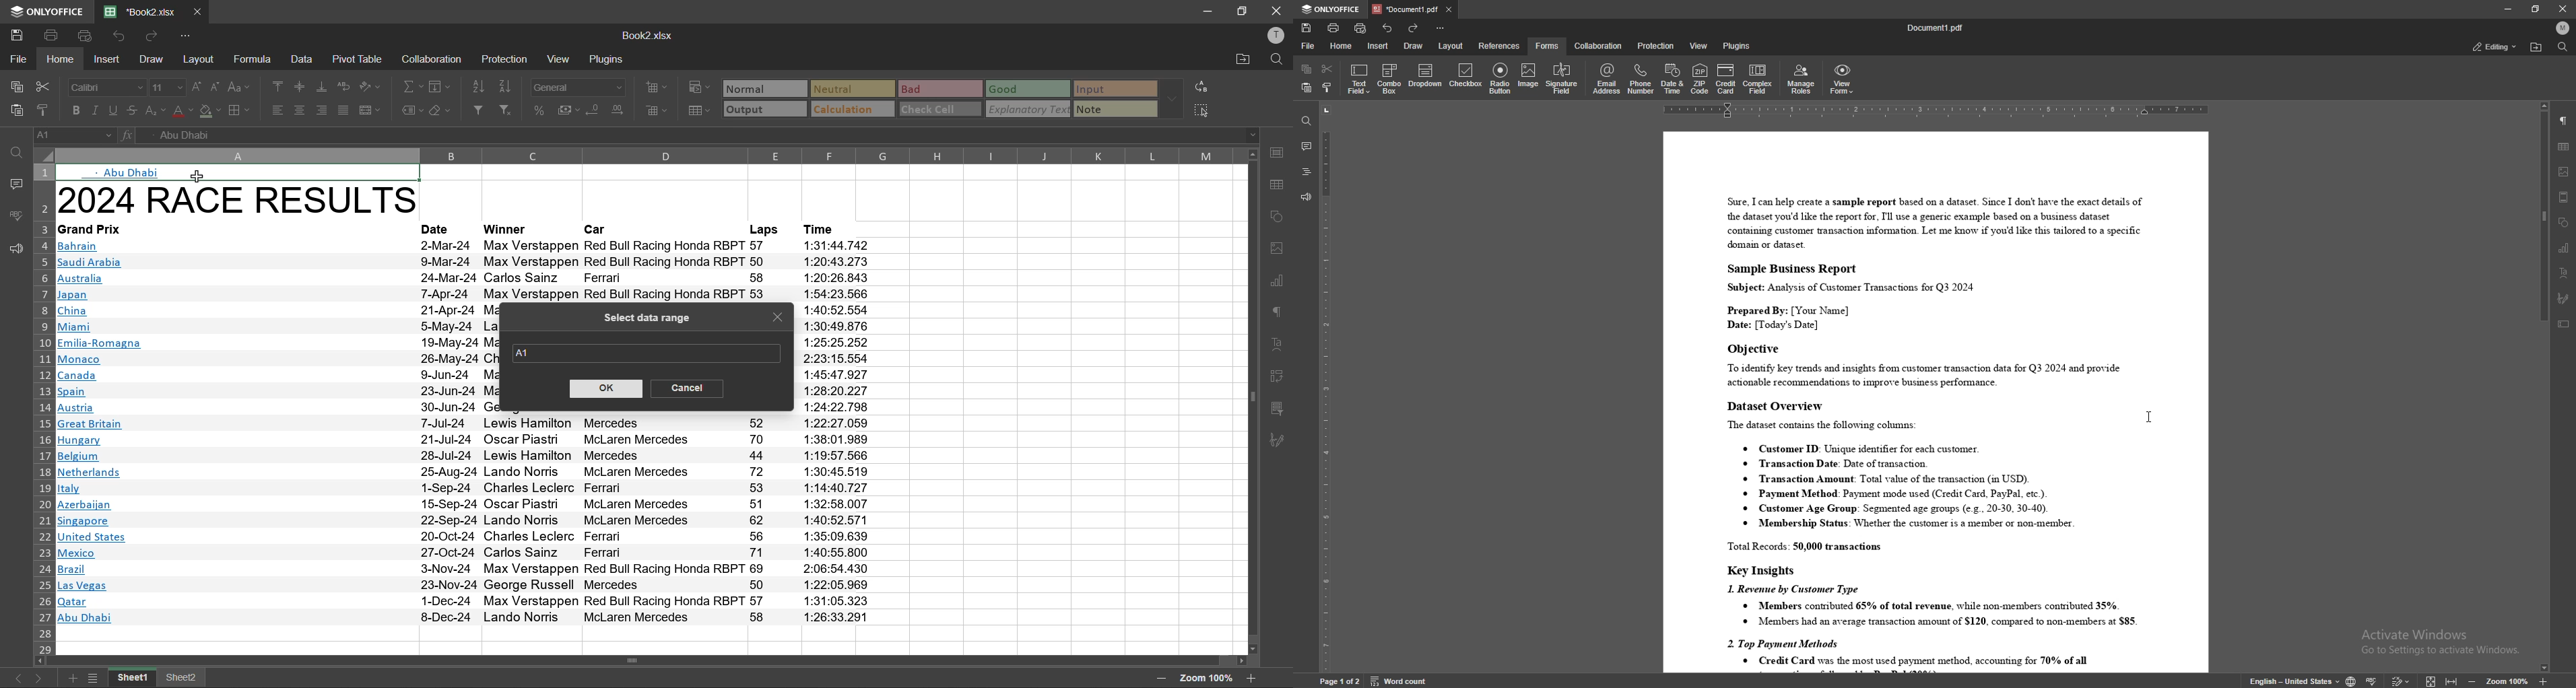 This screenshot has width=2576, height=700. I want to click on maximize, so click(1240, 11).